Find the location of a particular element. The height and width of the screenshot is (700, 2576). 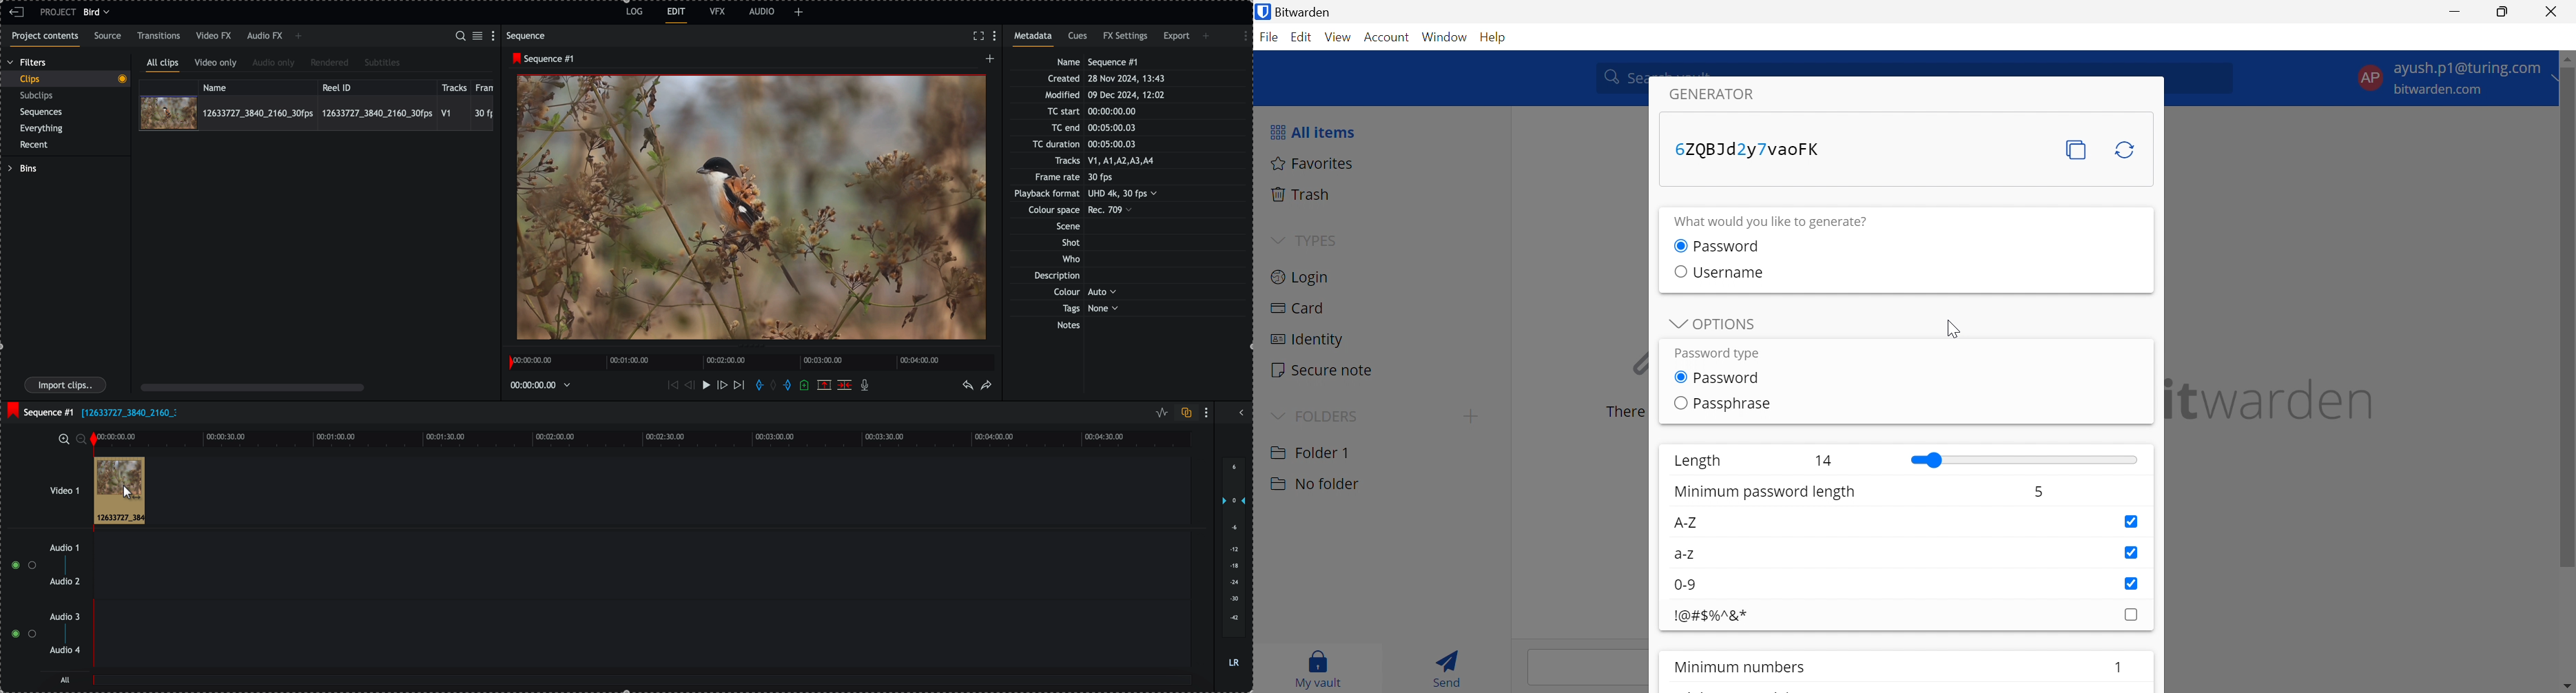

sequence #1 is located at coordinates (541, 59).